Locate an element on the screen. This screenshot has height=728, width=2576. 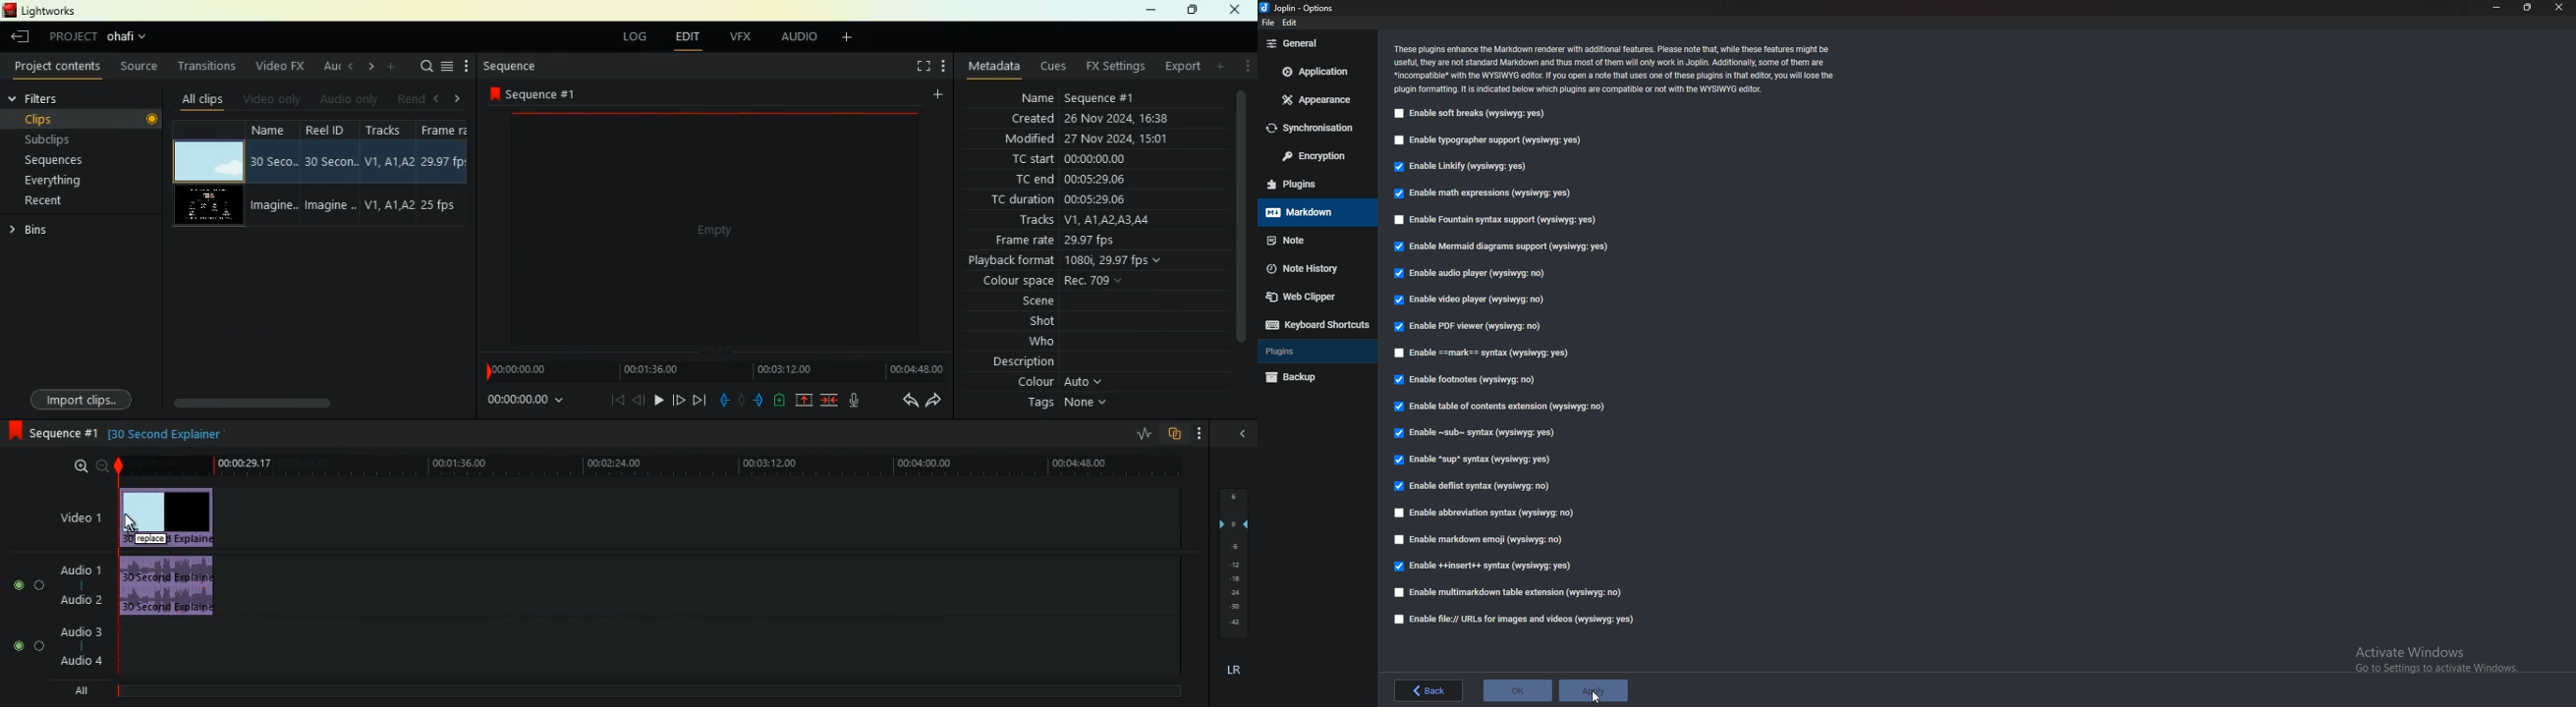
fullscreen is located at coordinates (917, 67).